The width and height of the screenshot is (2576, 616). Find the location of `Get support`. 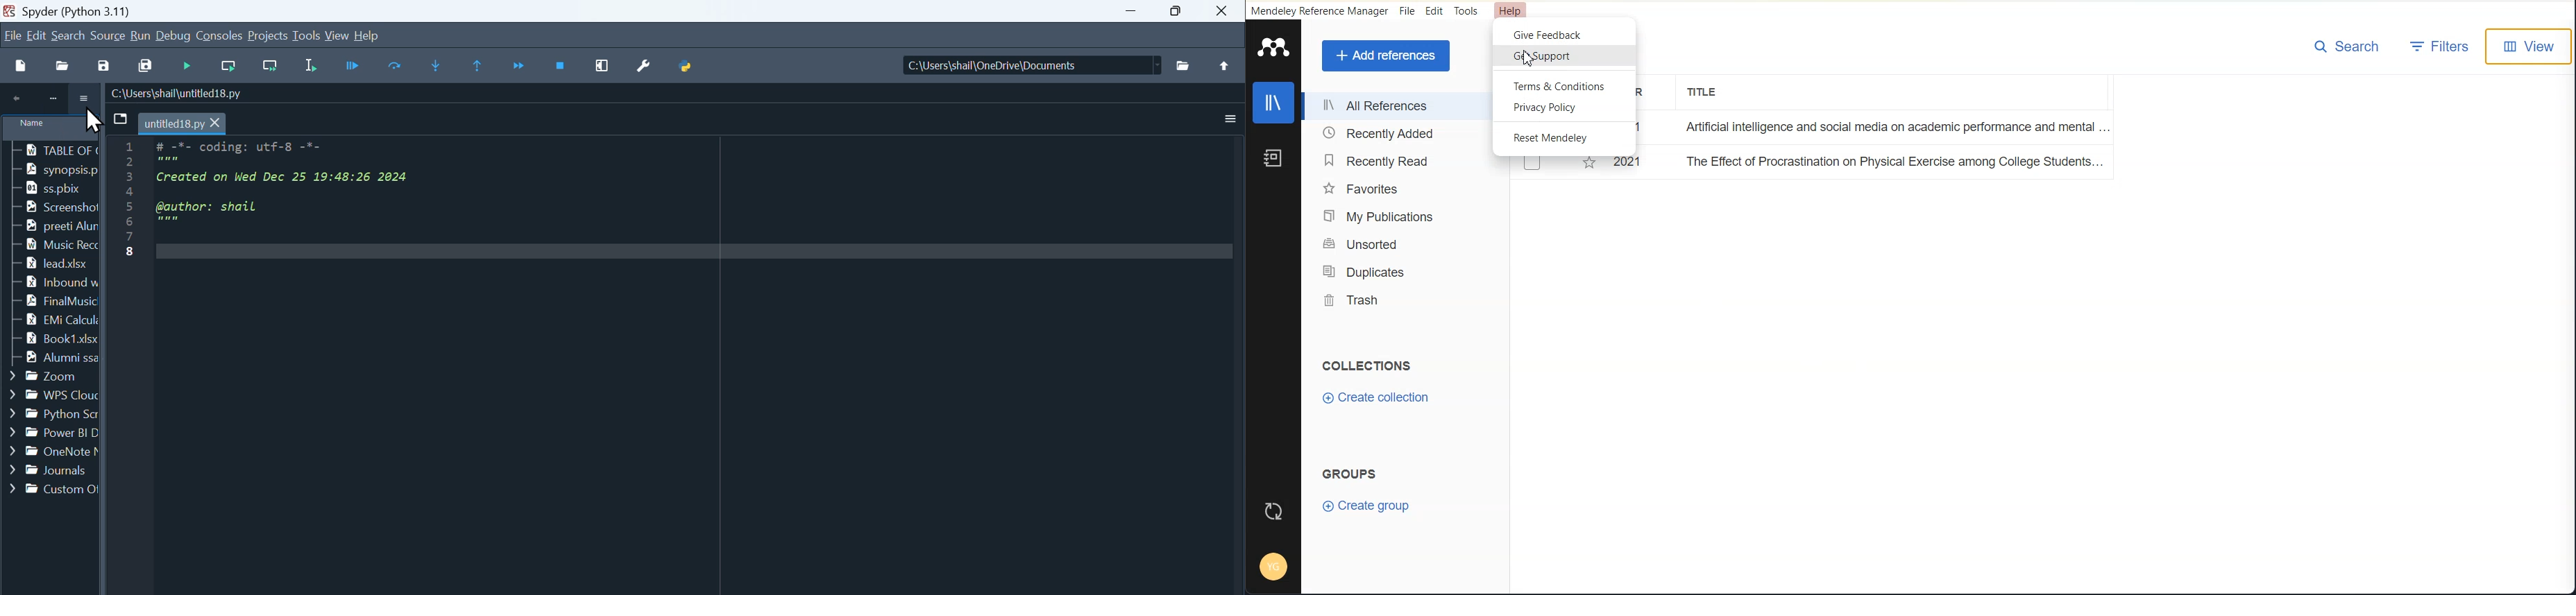

Get support is located at coordinates (1565, 55).